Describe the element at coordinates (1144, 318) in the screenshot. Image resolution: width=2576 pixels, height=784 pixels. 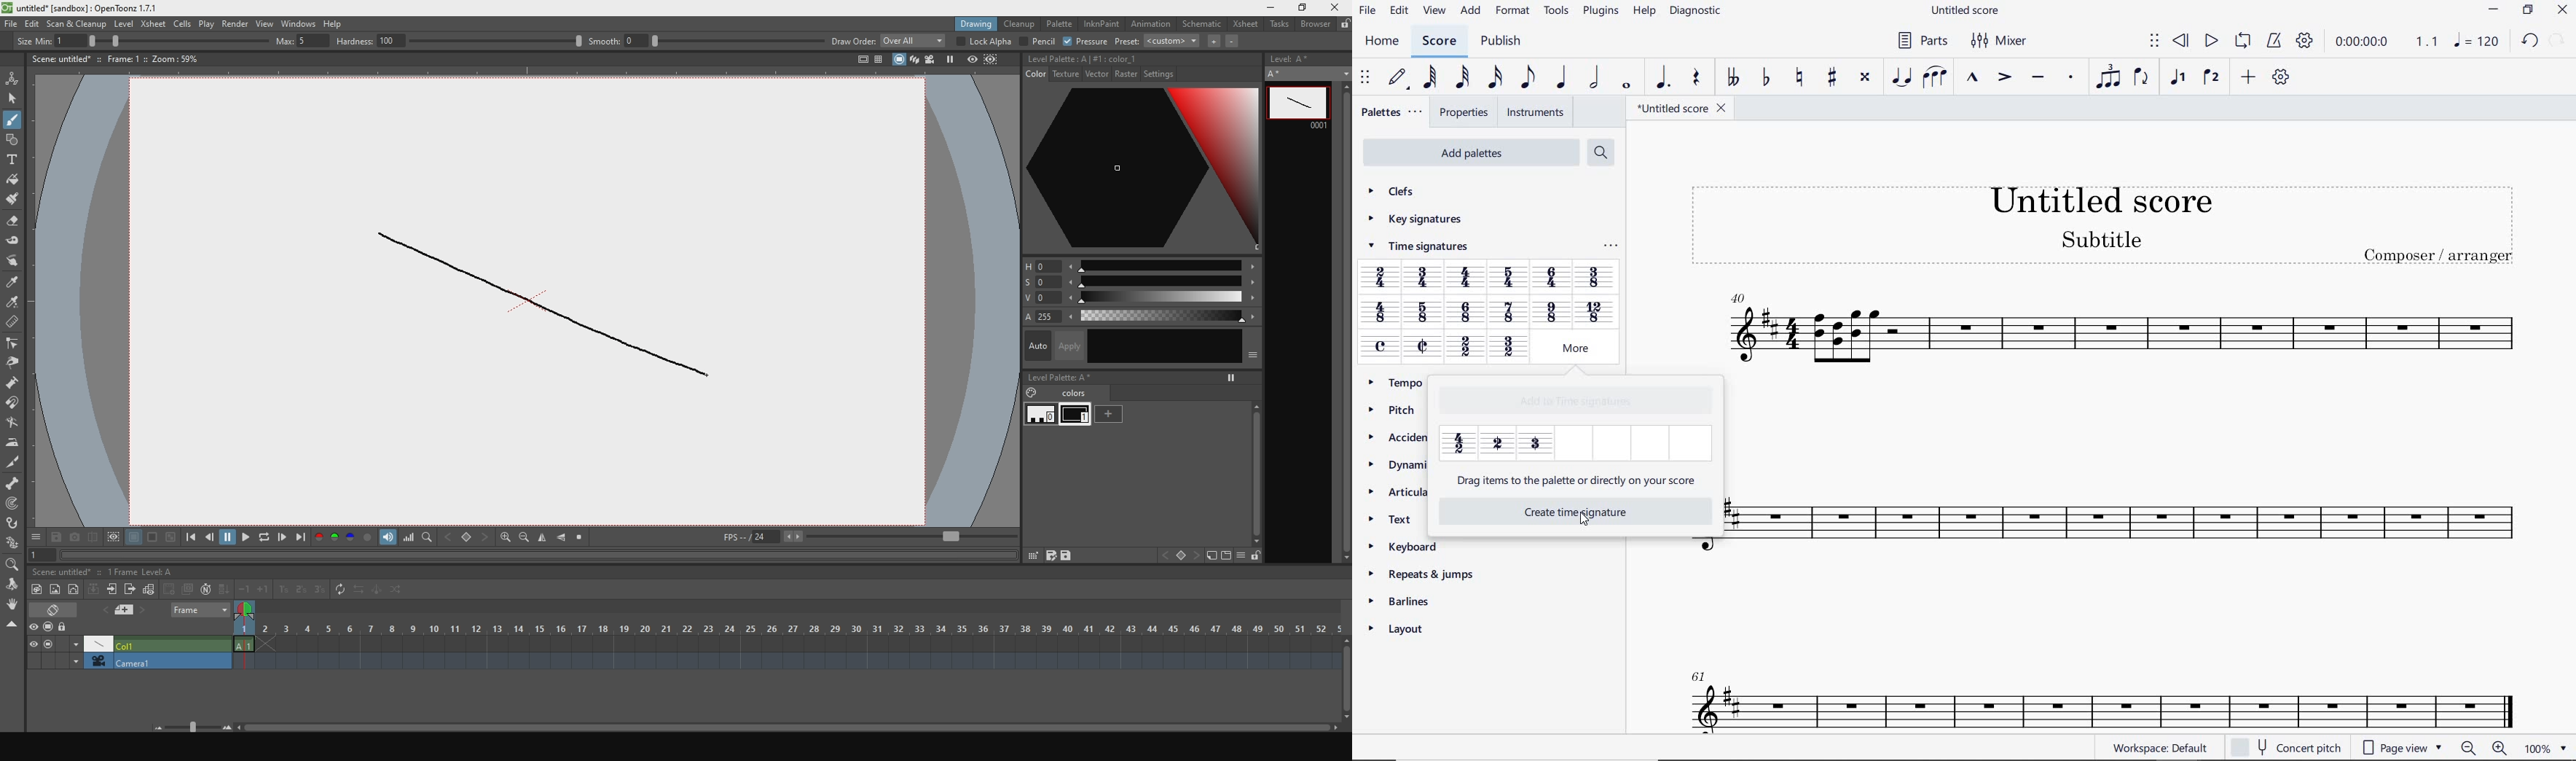
I see `color ` at that location.